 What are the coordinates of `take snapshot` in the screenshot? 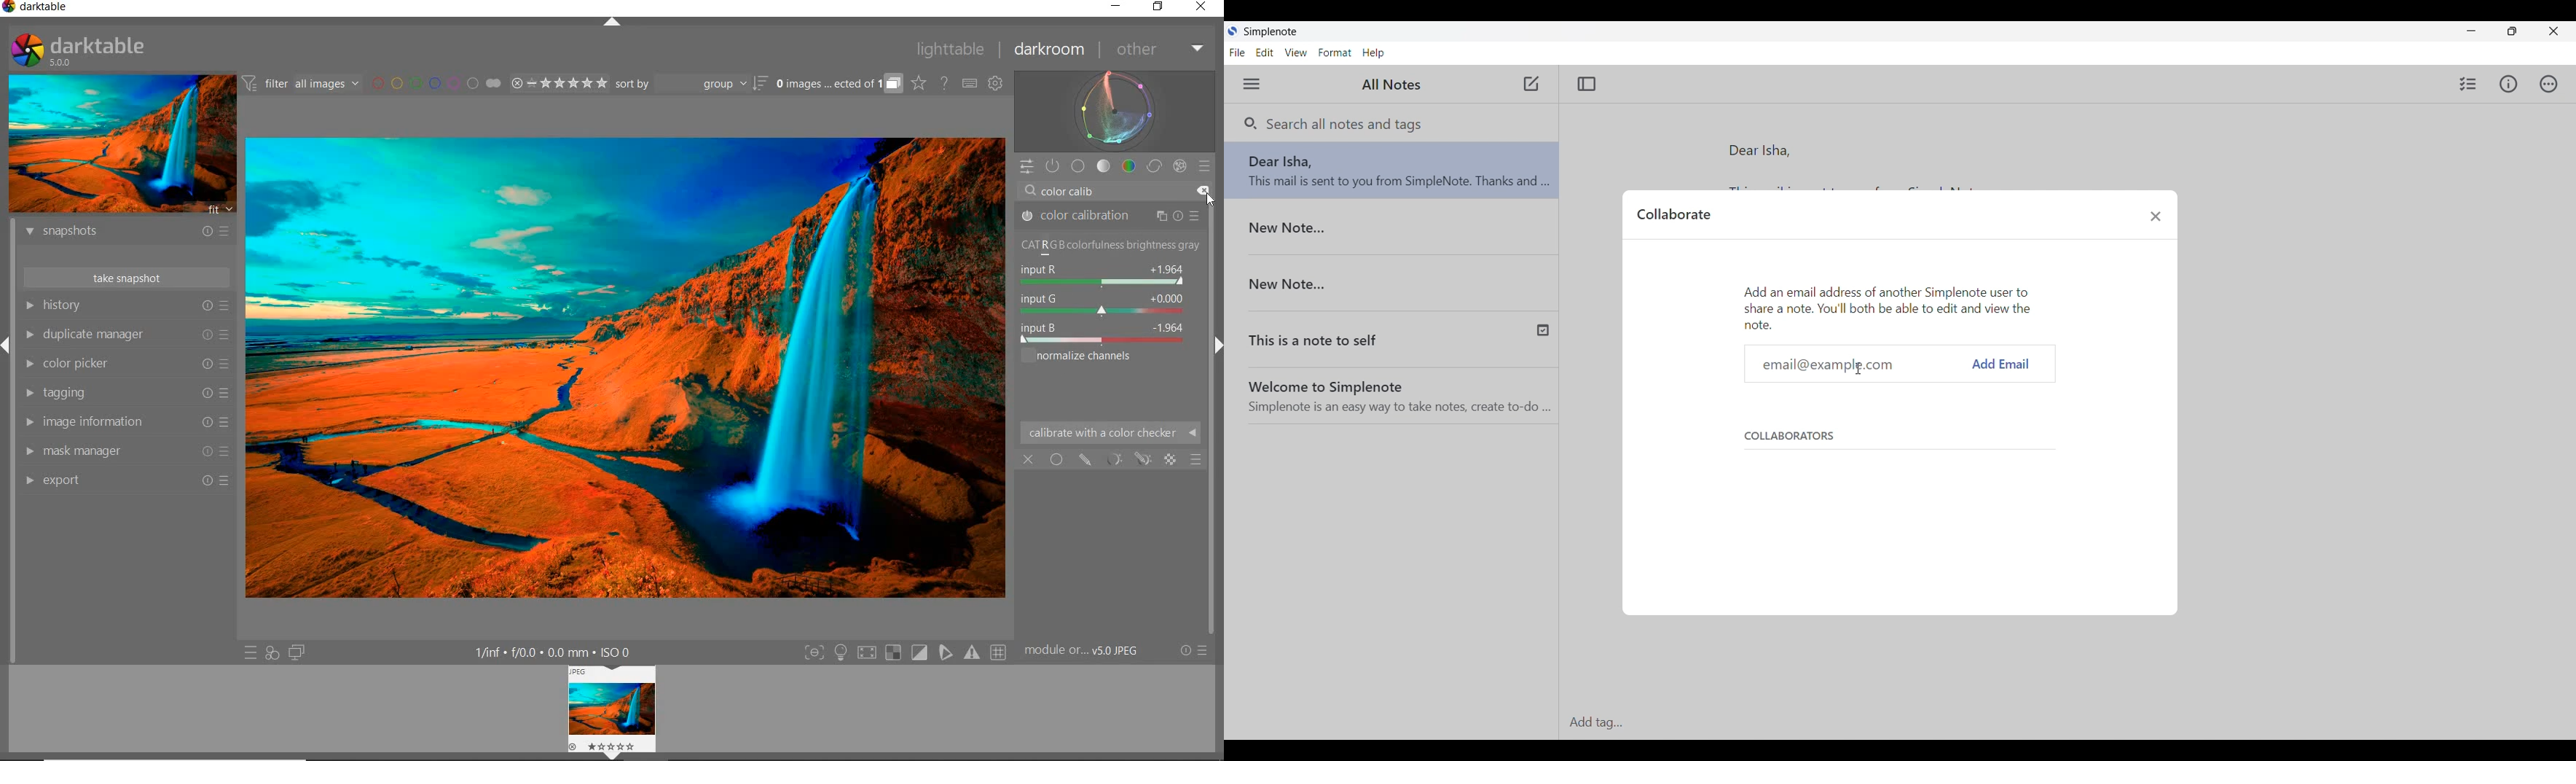 It's located at (126, 276).